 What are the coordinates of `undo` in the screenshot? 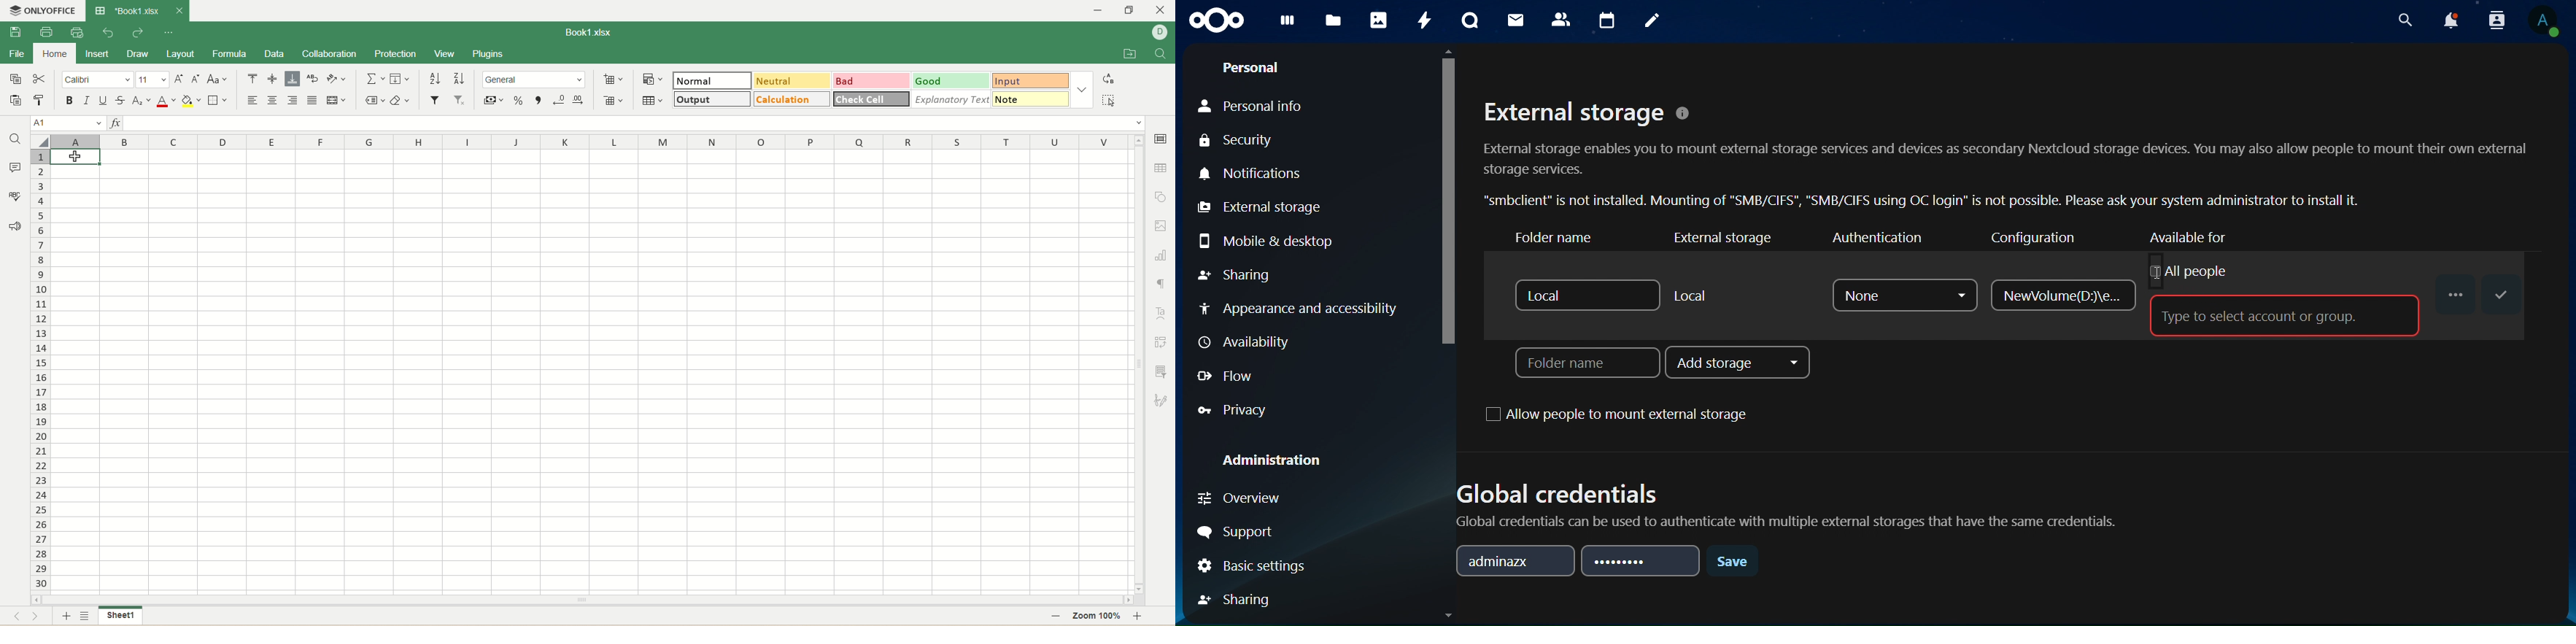 It's located at (106, 34).